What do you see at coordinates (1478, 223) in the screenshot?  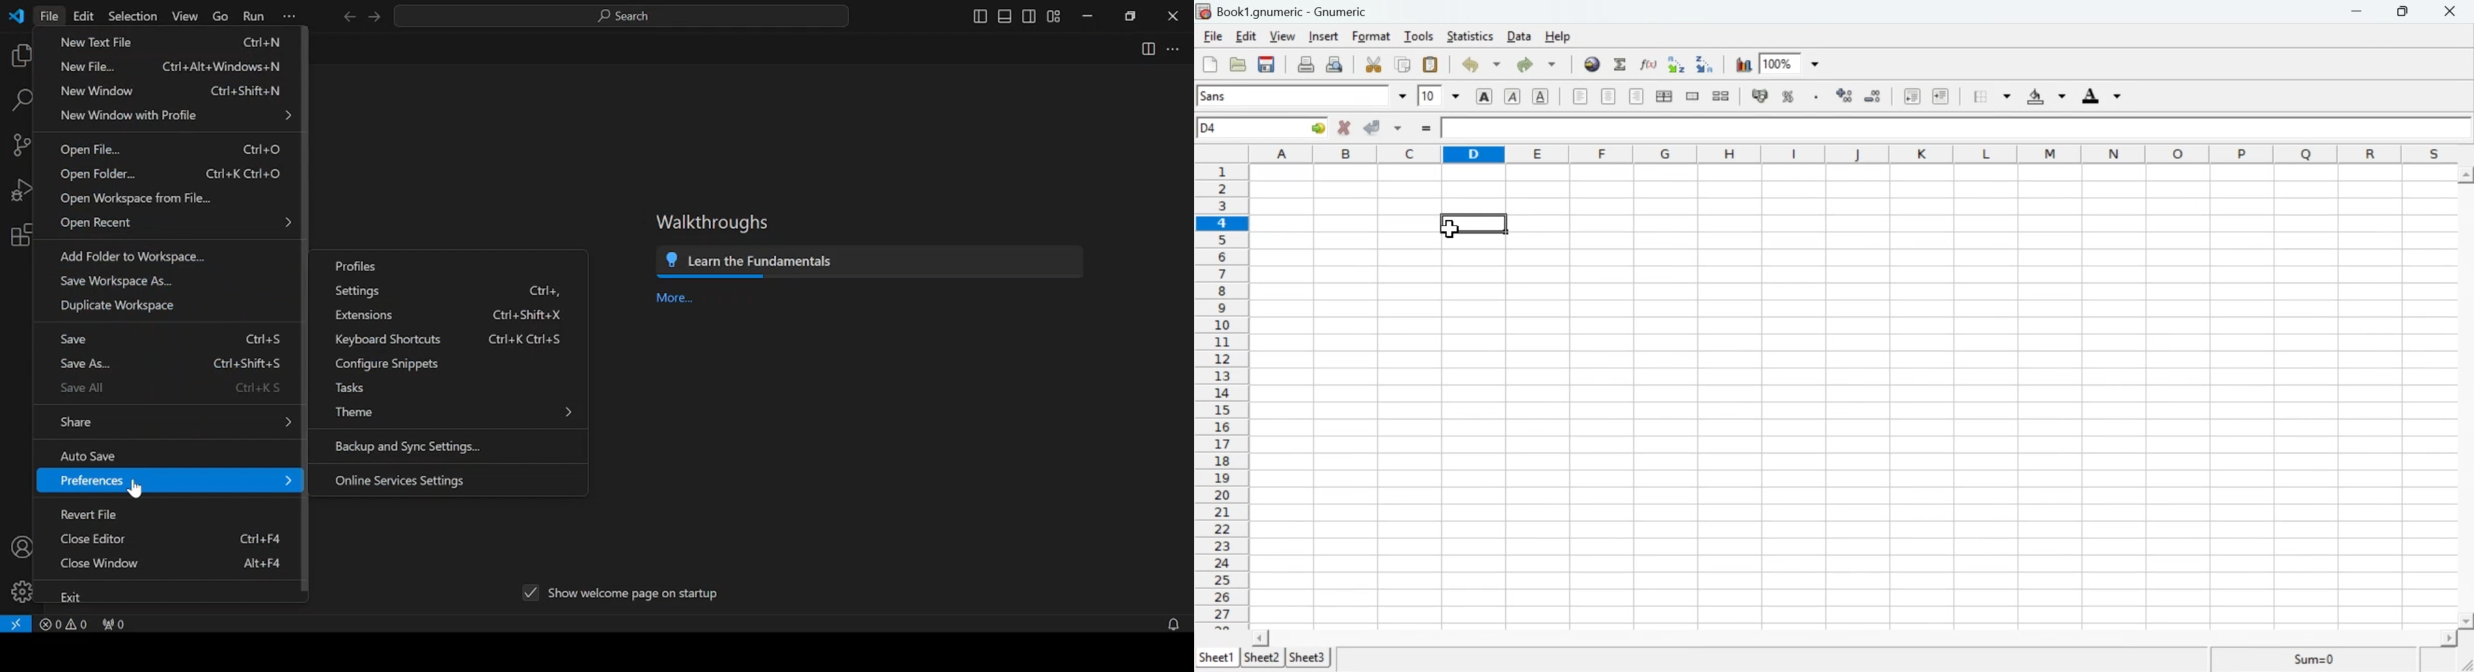 I see `selected cell` at bounding box center [1478, 223].